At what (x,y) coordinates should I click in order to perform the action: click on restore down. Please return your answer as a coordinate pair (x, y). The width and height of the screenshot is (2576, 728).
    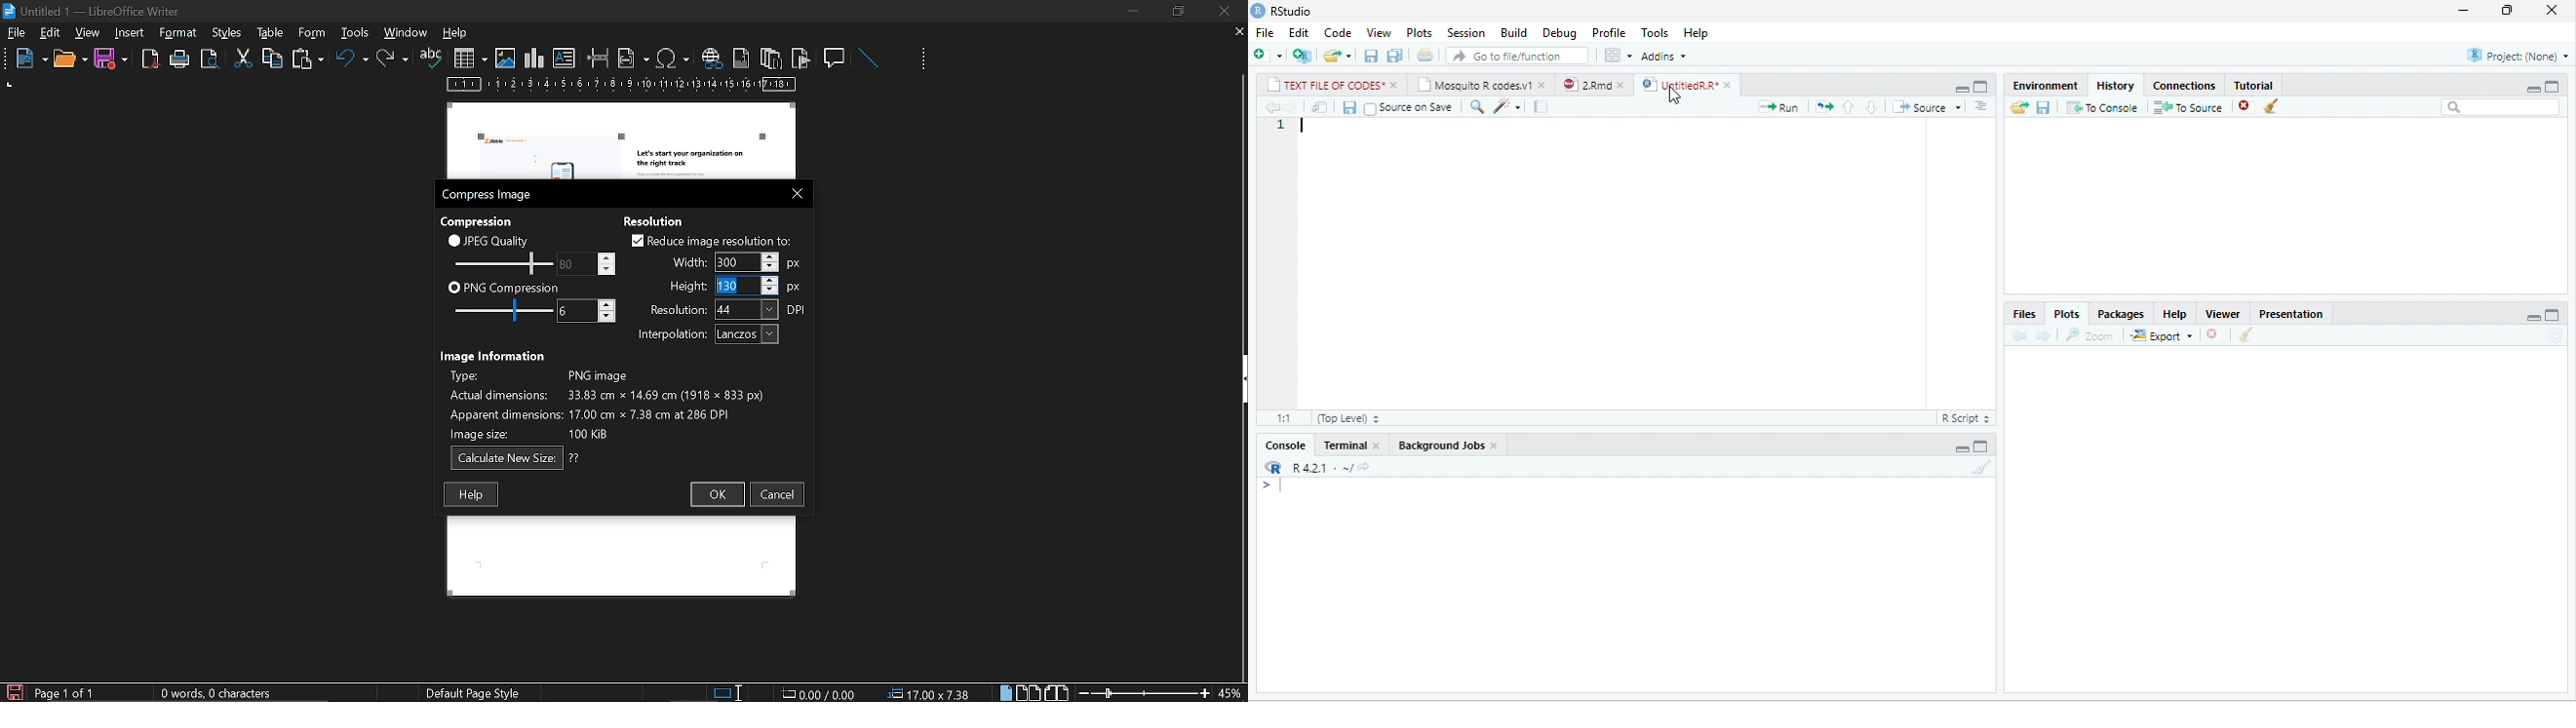
    Looking at the image, I should click on (1181, 11).